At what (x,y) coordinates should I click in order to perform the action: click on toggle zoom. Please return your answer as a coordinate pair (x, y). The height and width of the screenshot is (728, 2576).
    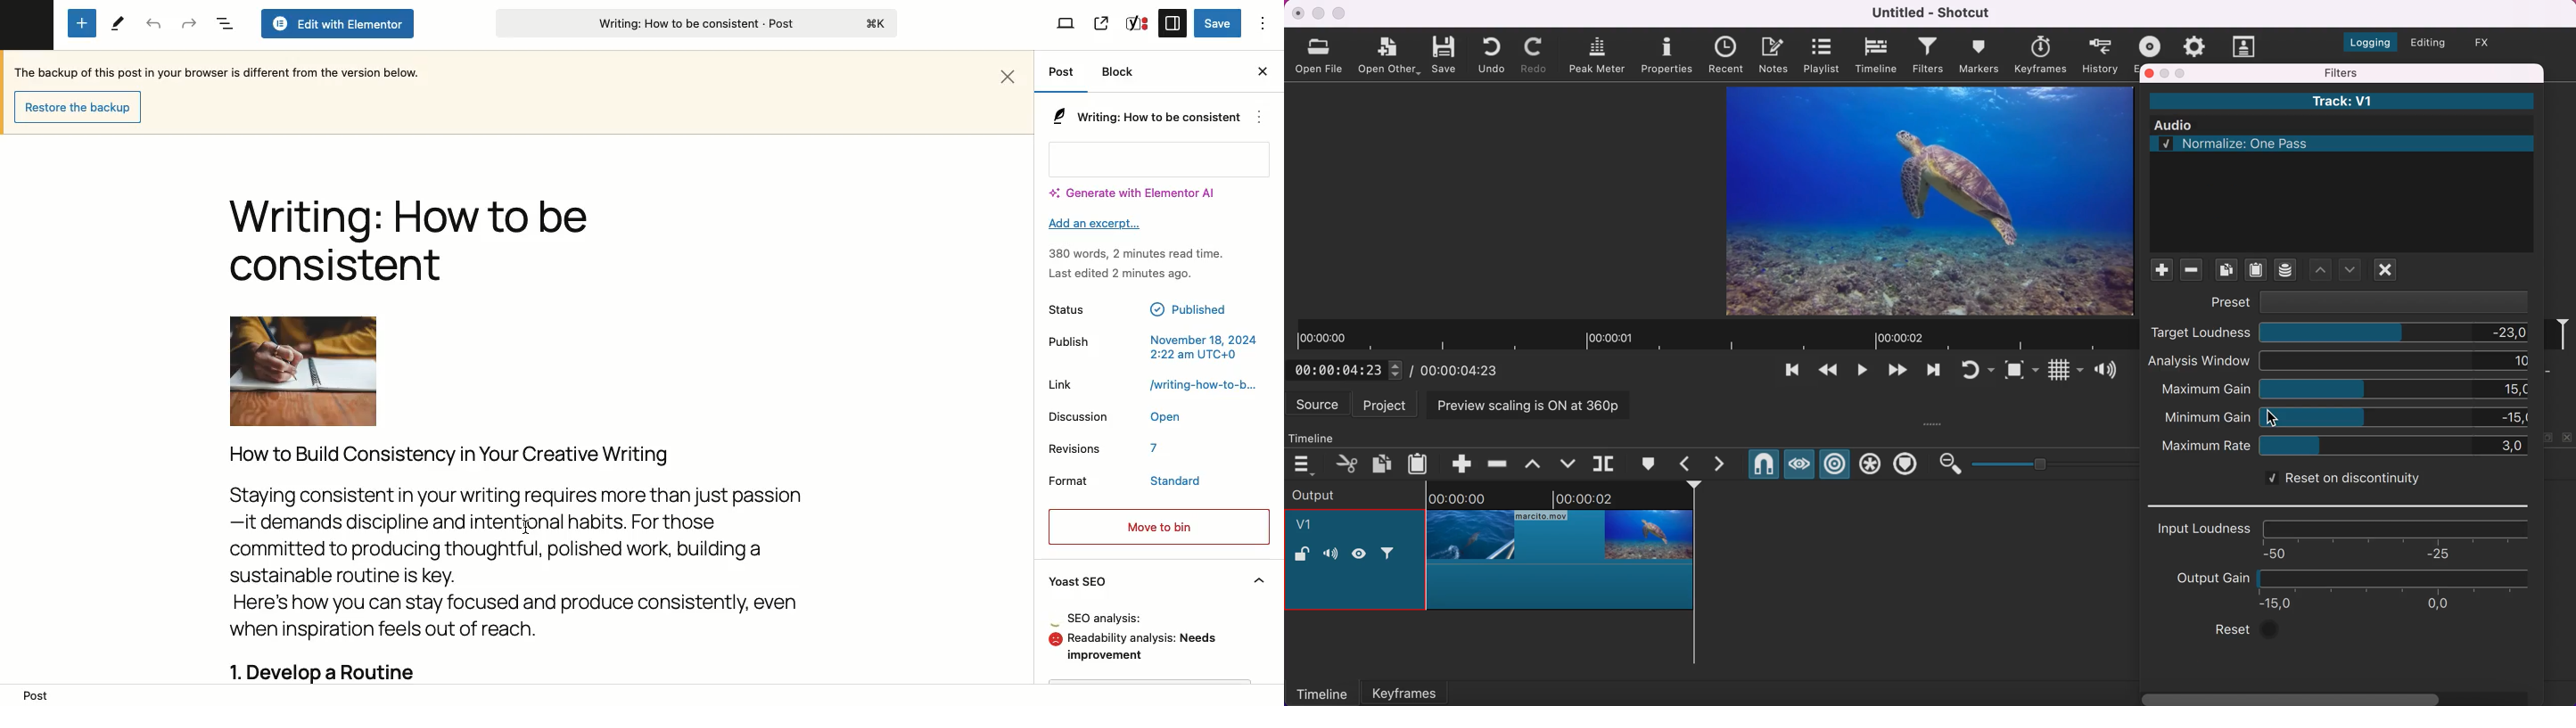
    Looking at the image, I should click on (2021, 372).